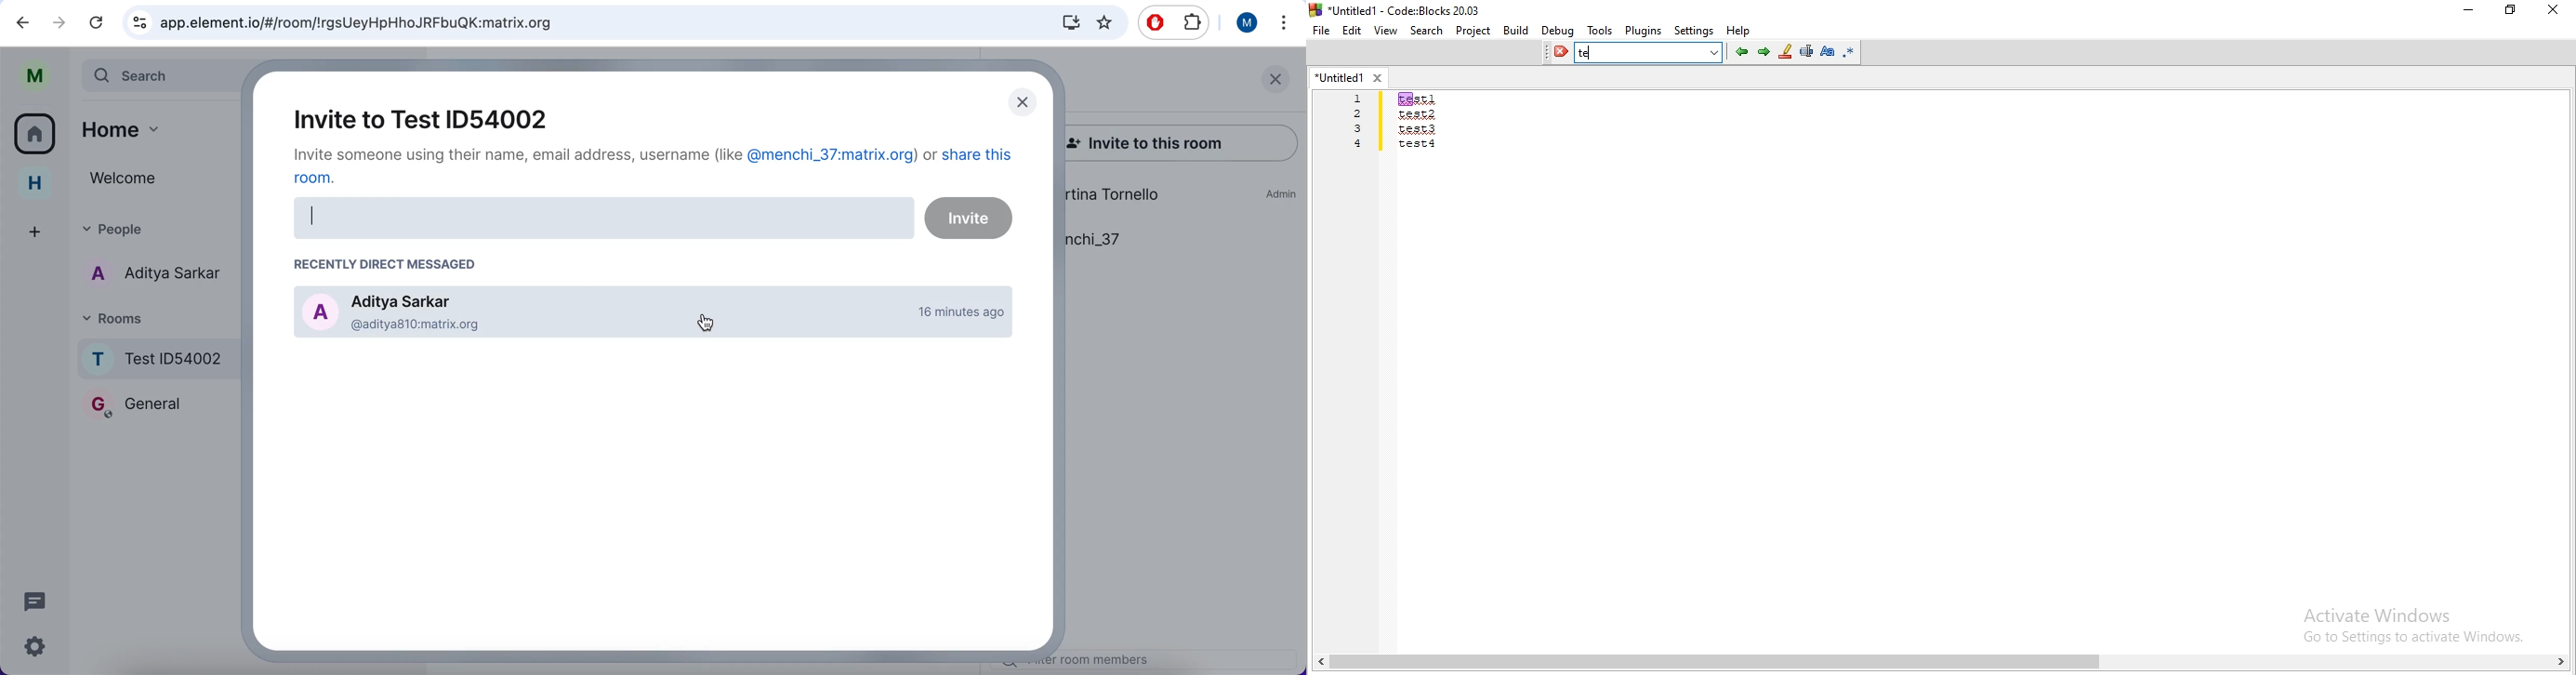  I want to click on home, so click(157, 128).